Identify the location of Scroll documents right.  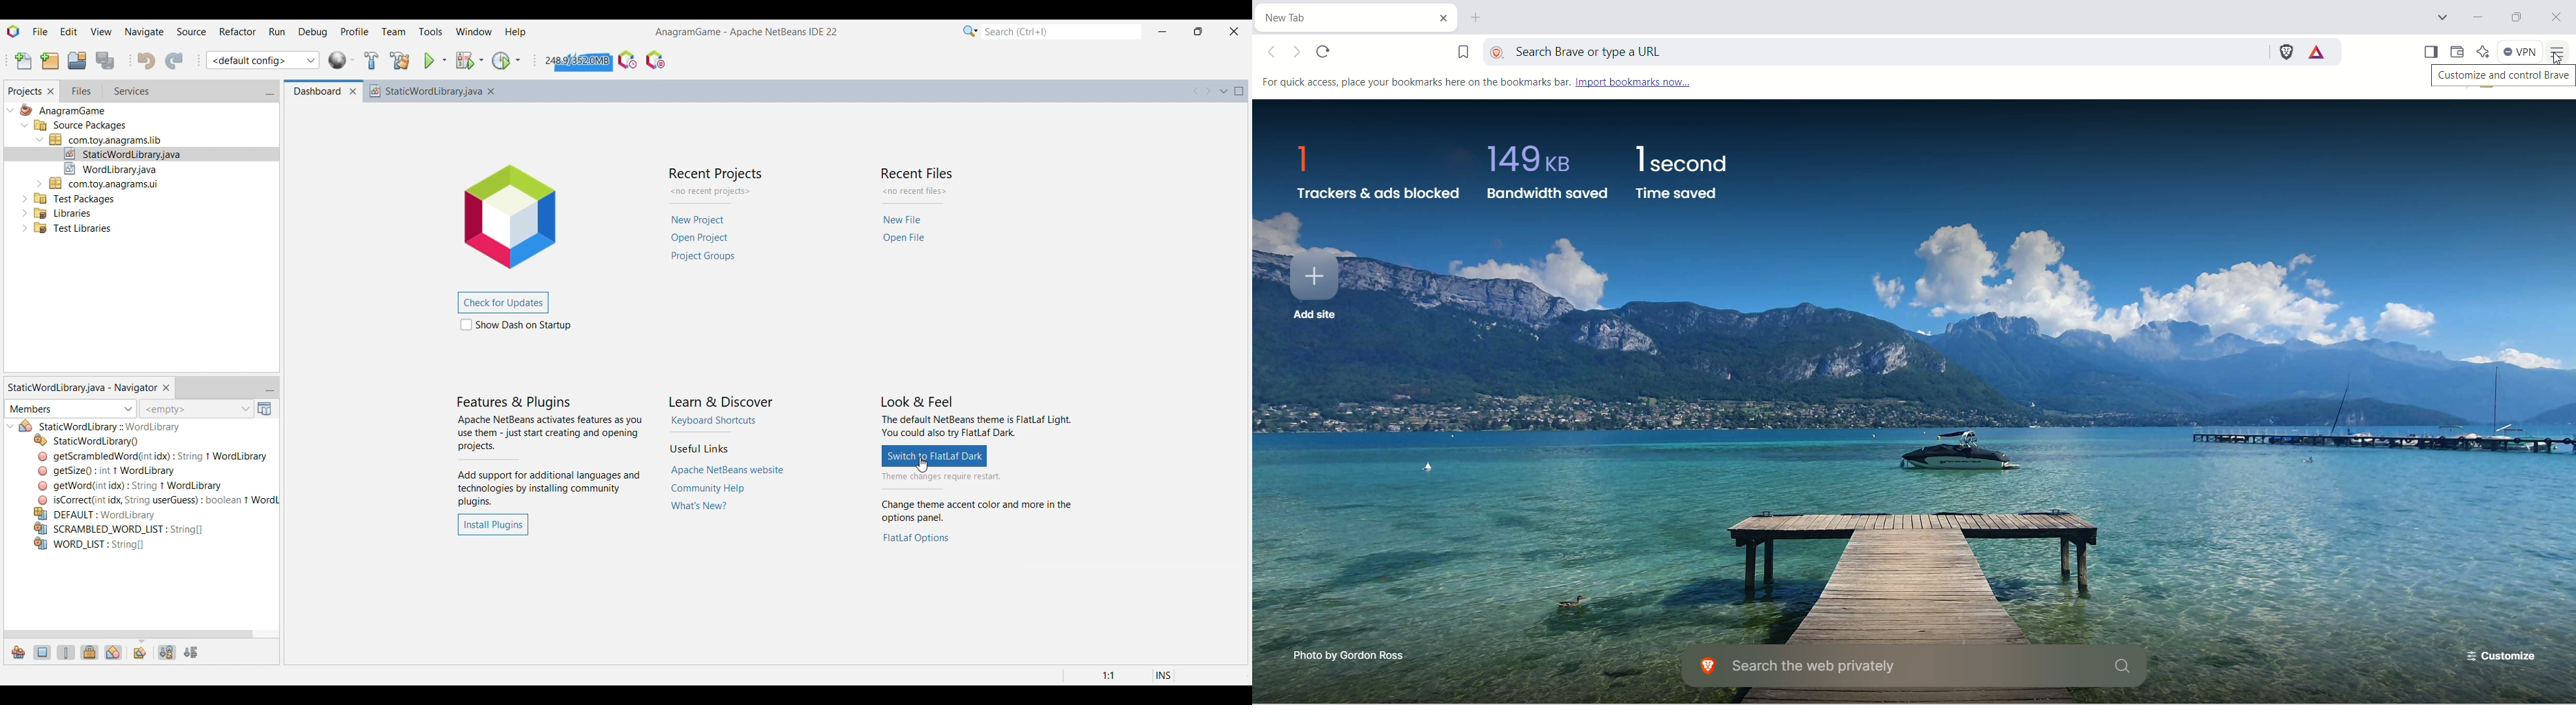
(1208, 91).